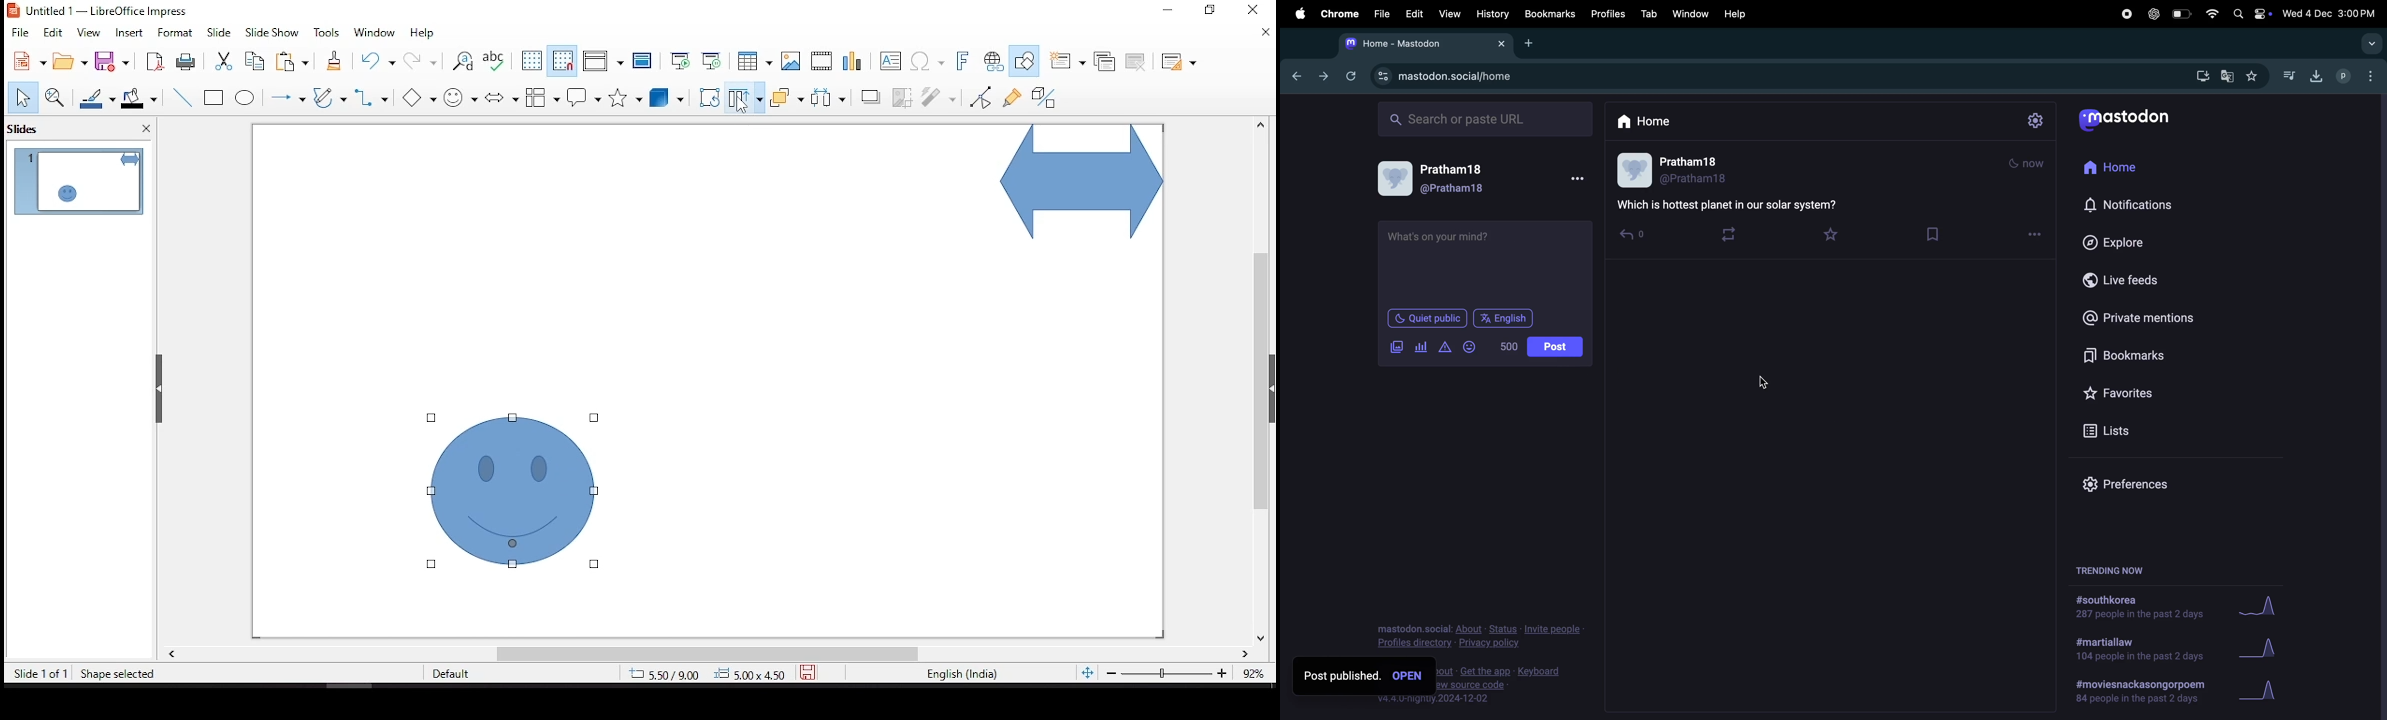 The image size is (2408, 728). What do you see at coordinates (823, 61) in the screenshot?
I see `insert audio or video` at bounding box center [823, 61].